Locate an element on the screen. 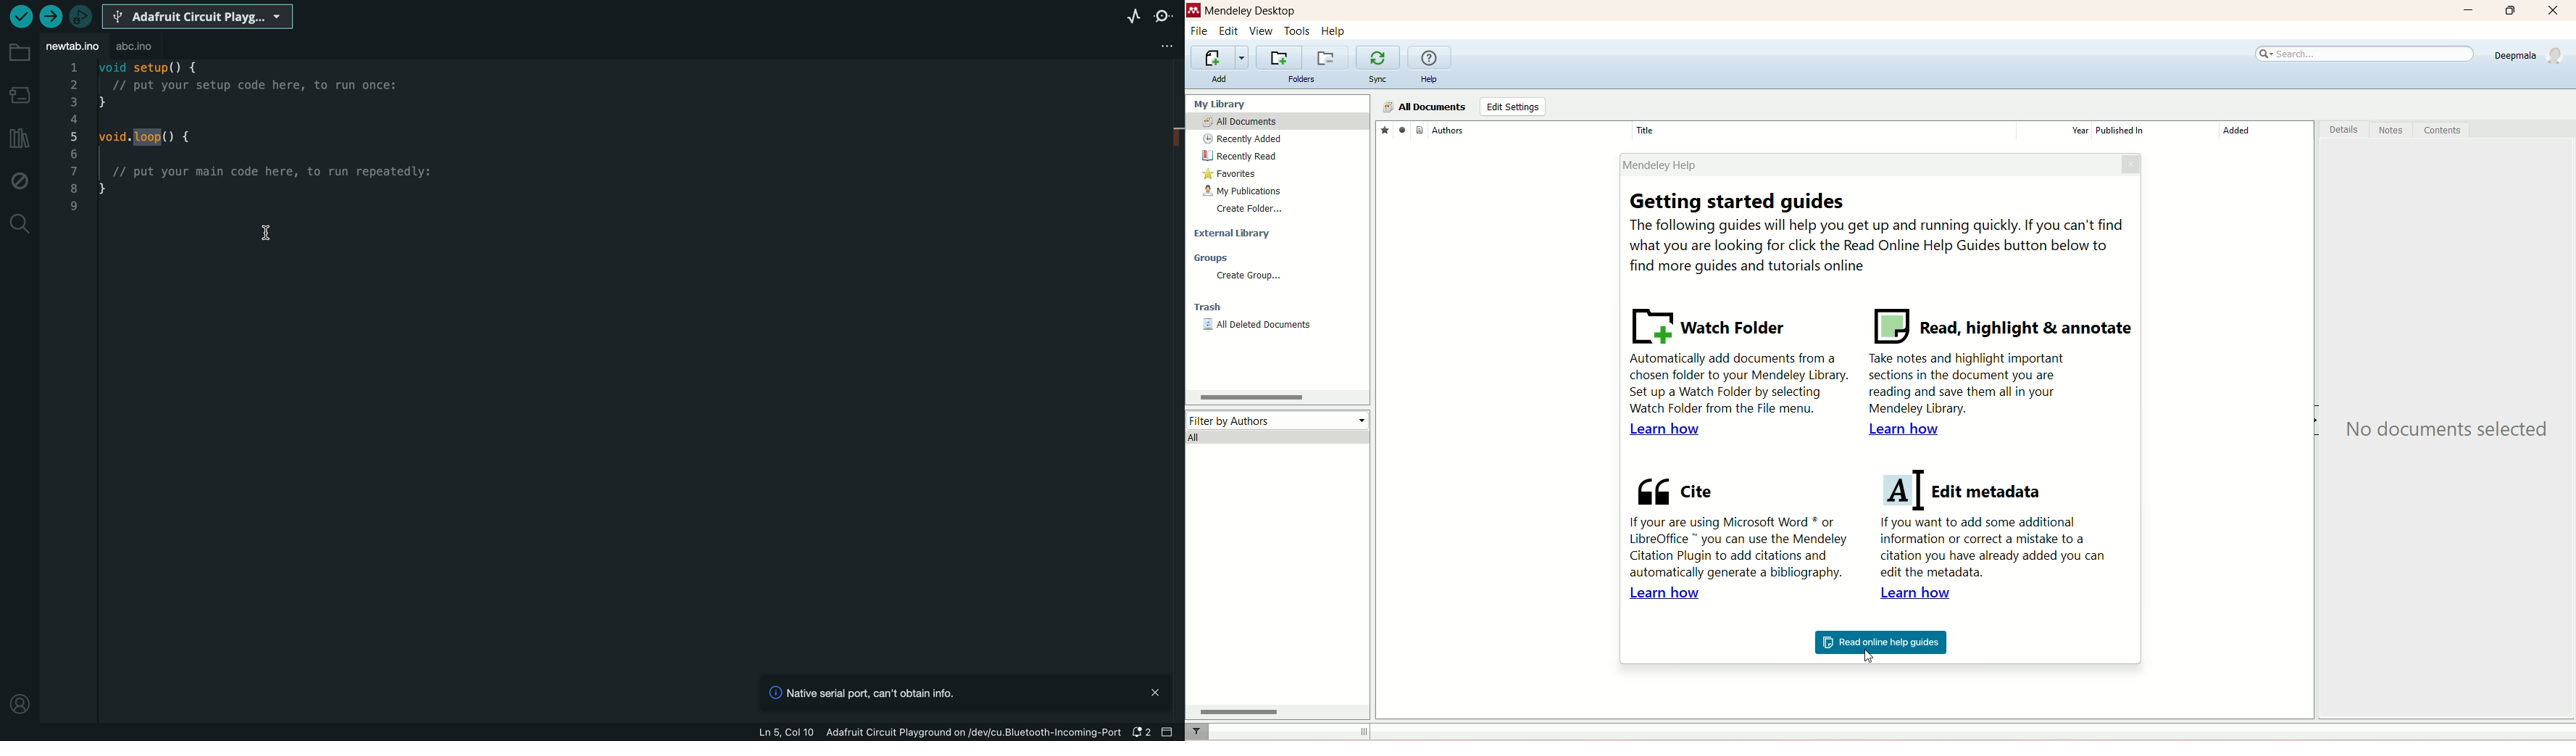 The height and width of the screenshot is (756, 2576). Authors is located at coordinates (1529, 129).